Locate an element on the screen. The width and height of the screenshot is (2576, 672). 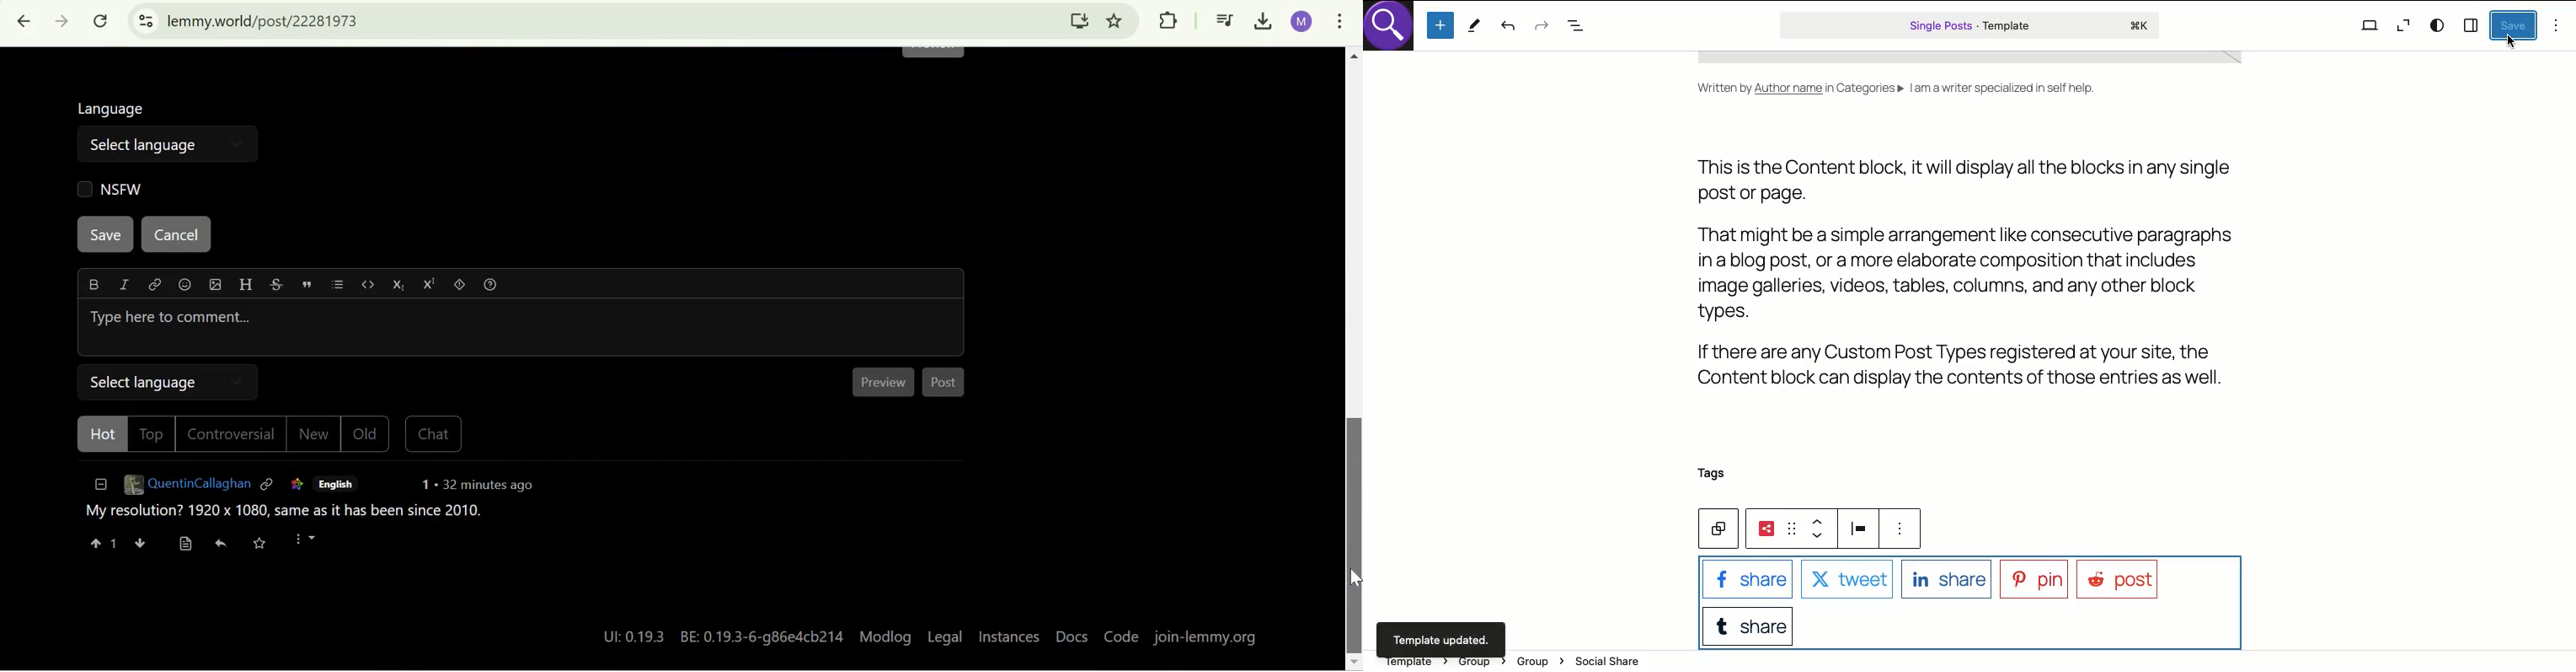
Zoom out is located at coordinates (2402, 28).